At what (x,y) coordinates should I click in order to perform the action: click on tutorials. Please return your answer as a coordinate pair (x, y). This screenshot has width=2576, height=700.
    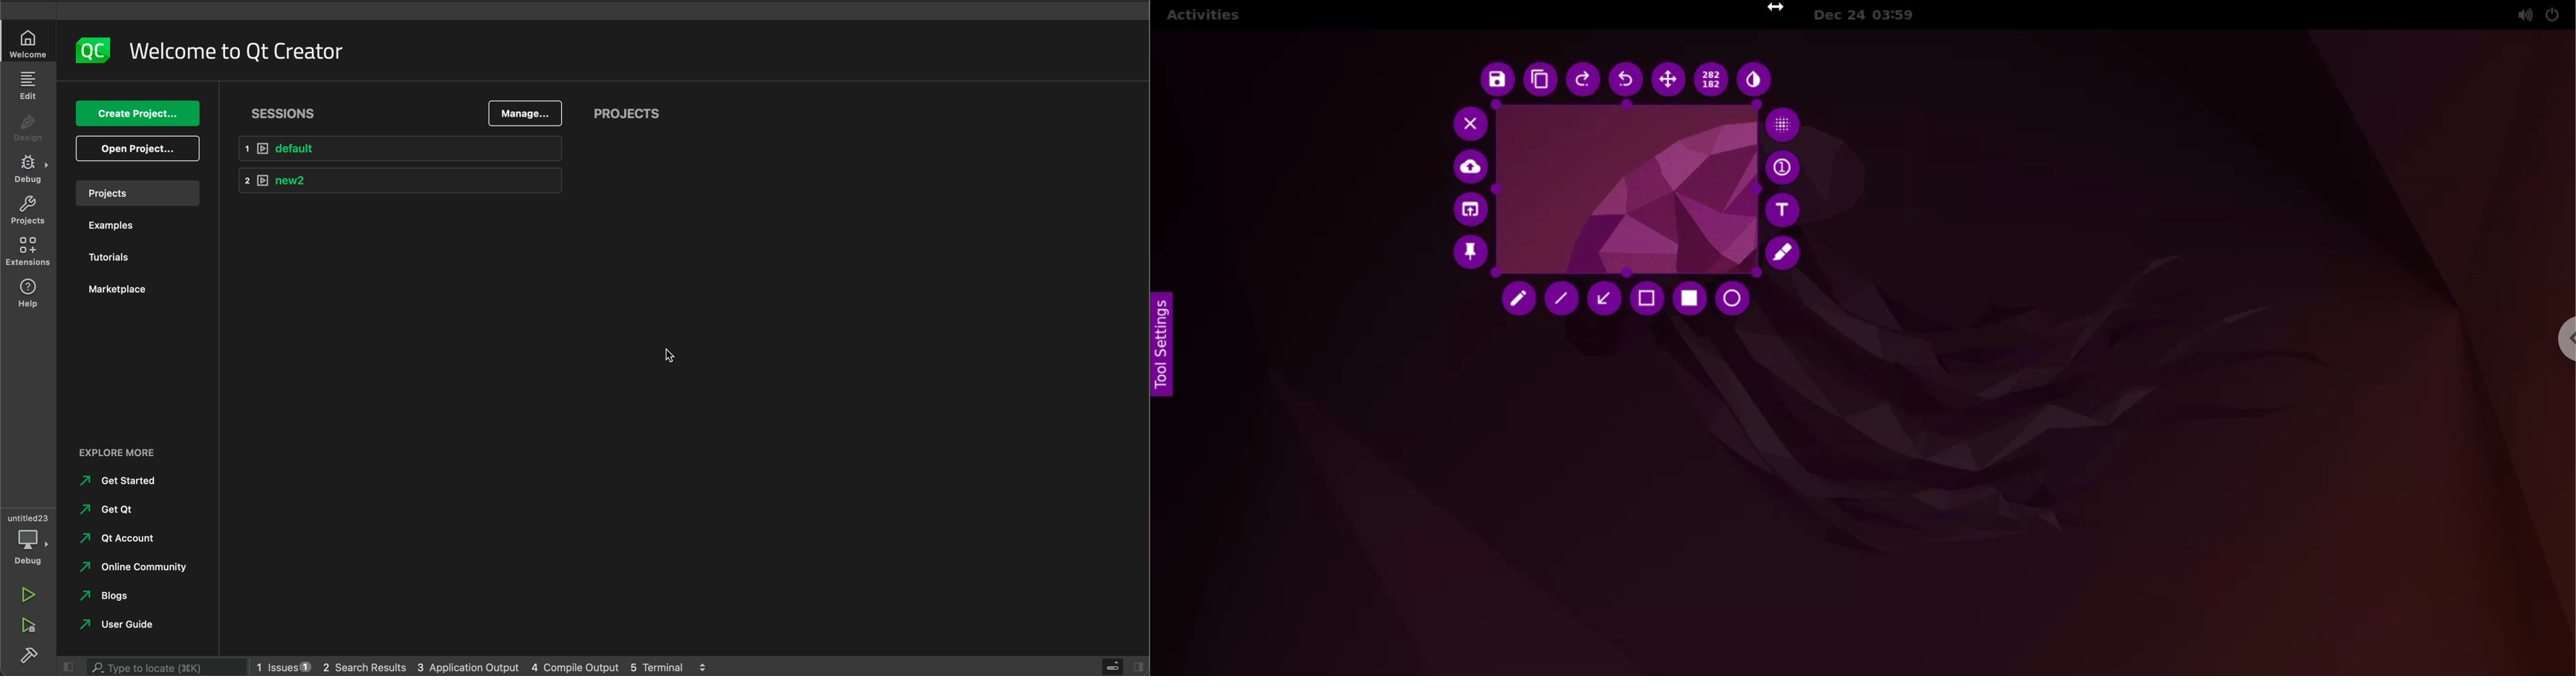
    Looking at the image, I should click on (111, 256).